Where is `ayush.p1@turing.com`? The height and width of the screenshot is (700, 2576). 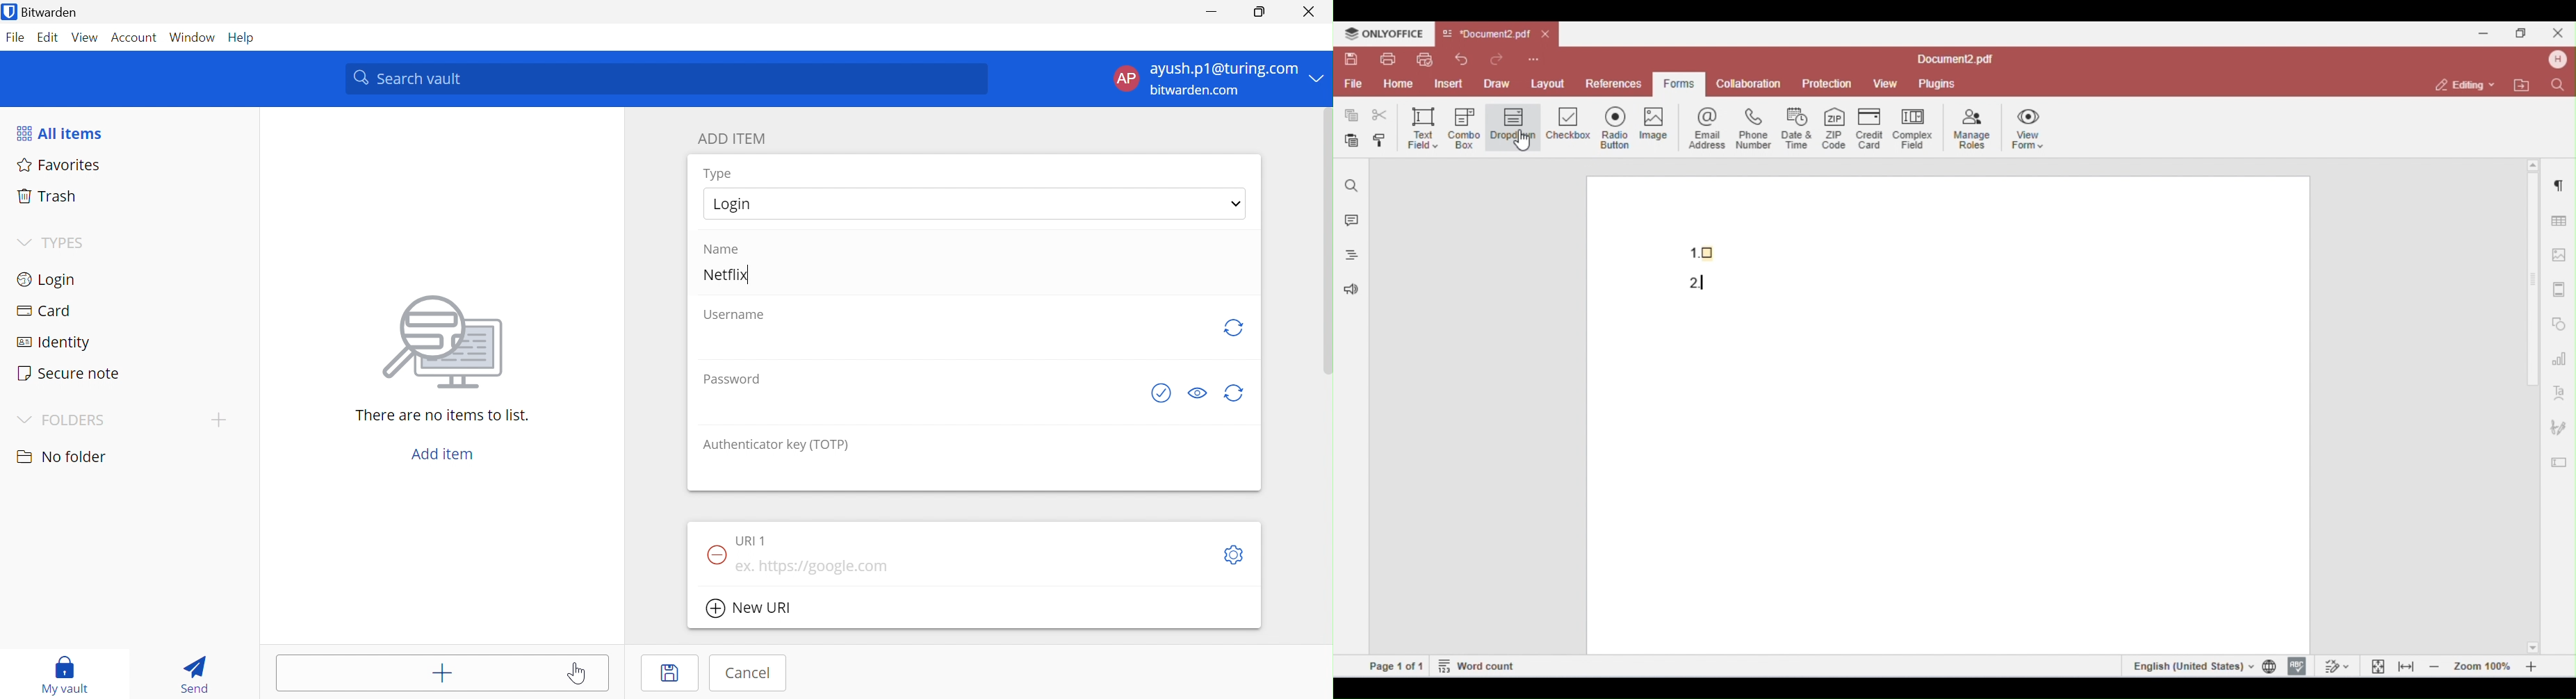 ayush.p1@turing.com is located at coordinates (1223, 67).